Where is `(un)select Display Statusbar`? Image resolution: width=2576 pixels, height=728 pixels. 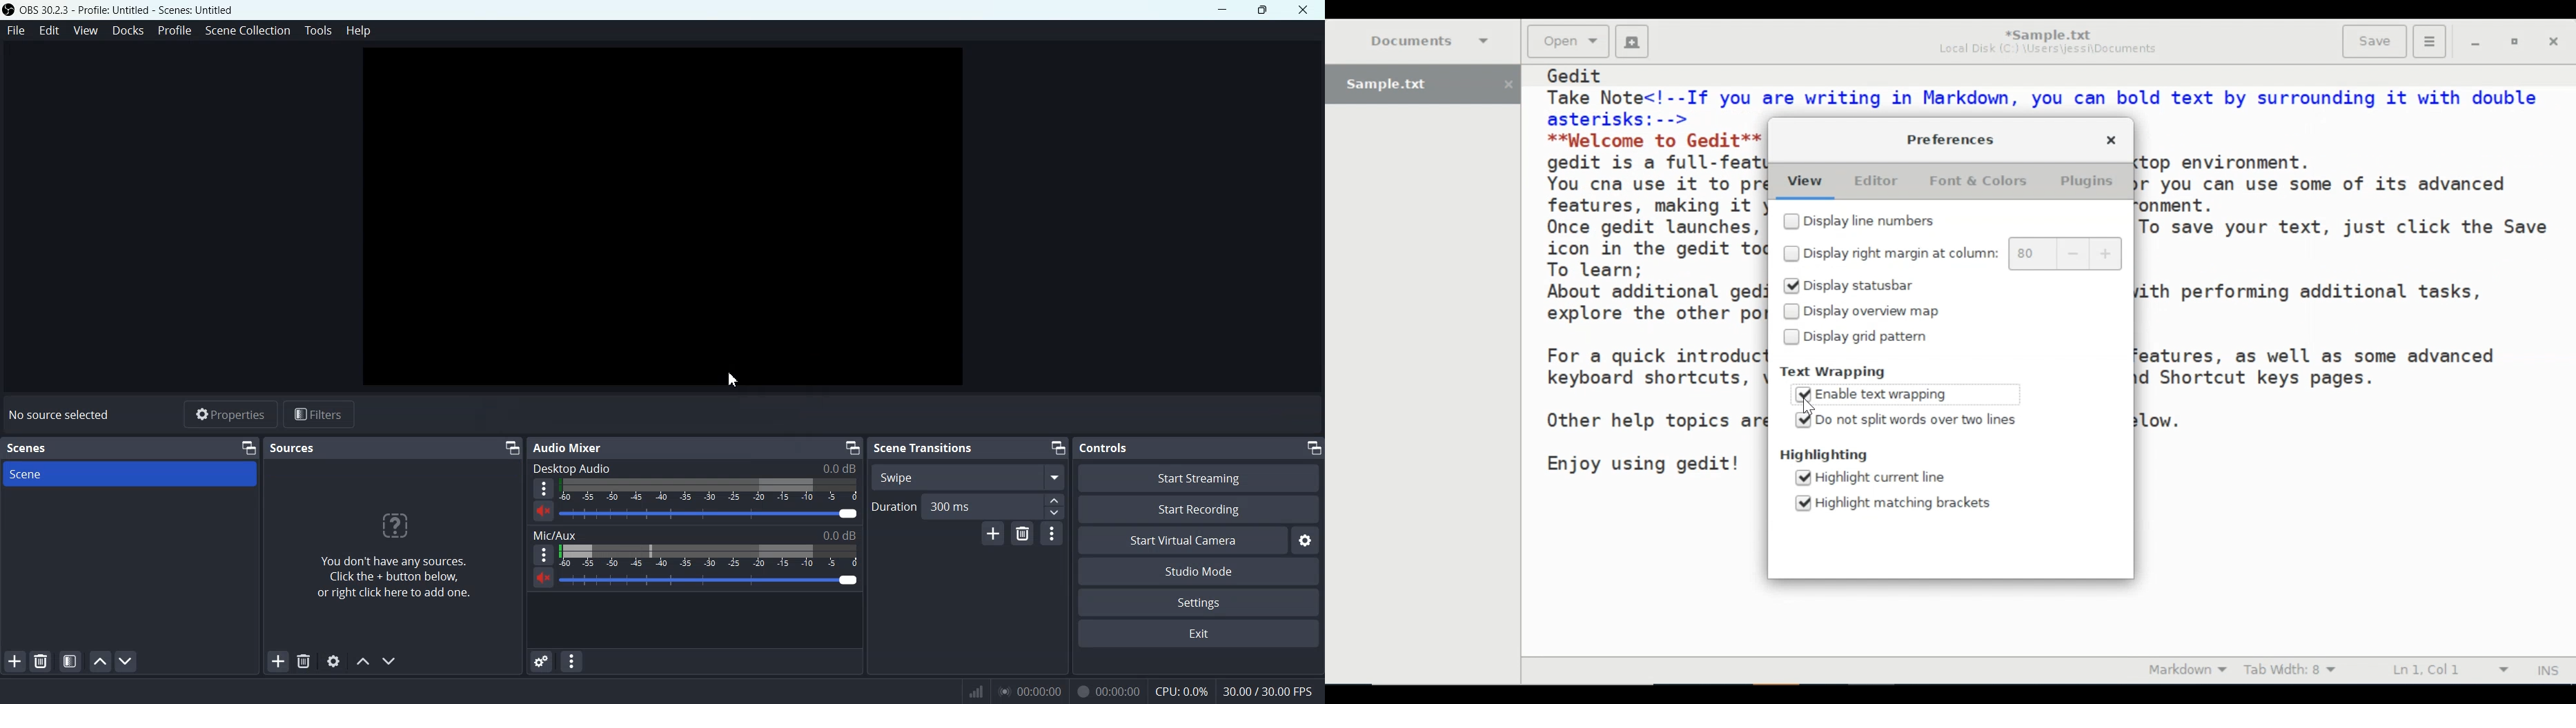
(un)select Display Statusbar is located at coordinates (1854, 286).